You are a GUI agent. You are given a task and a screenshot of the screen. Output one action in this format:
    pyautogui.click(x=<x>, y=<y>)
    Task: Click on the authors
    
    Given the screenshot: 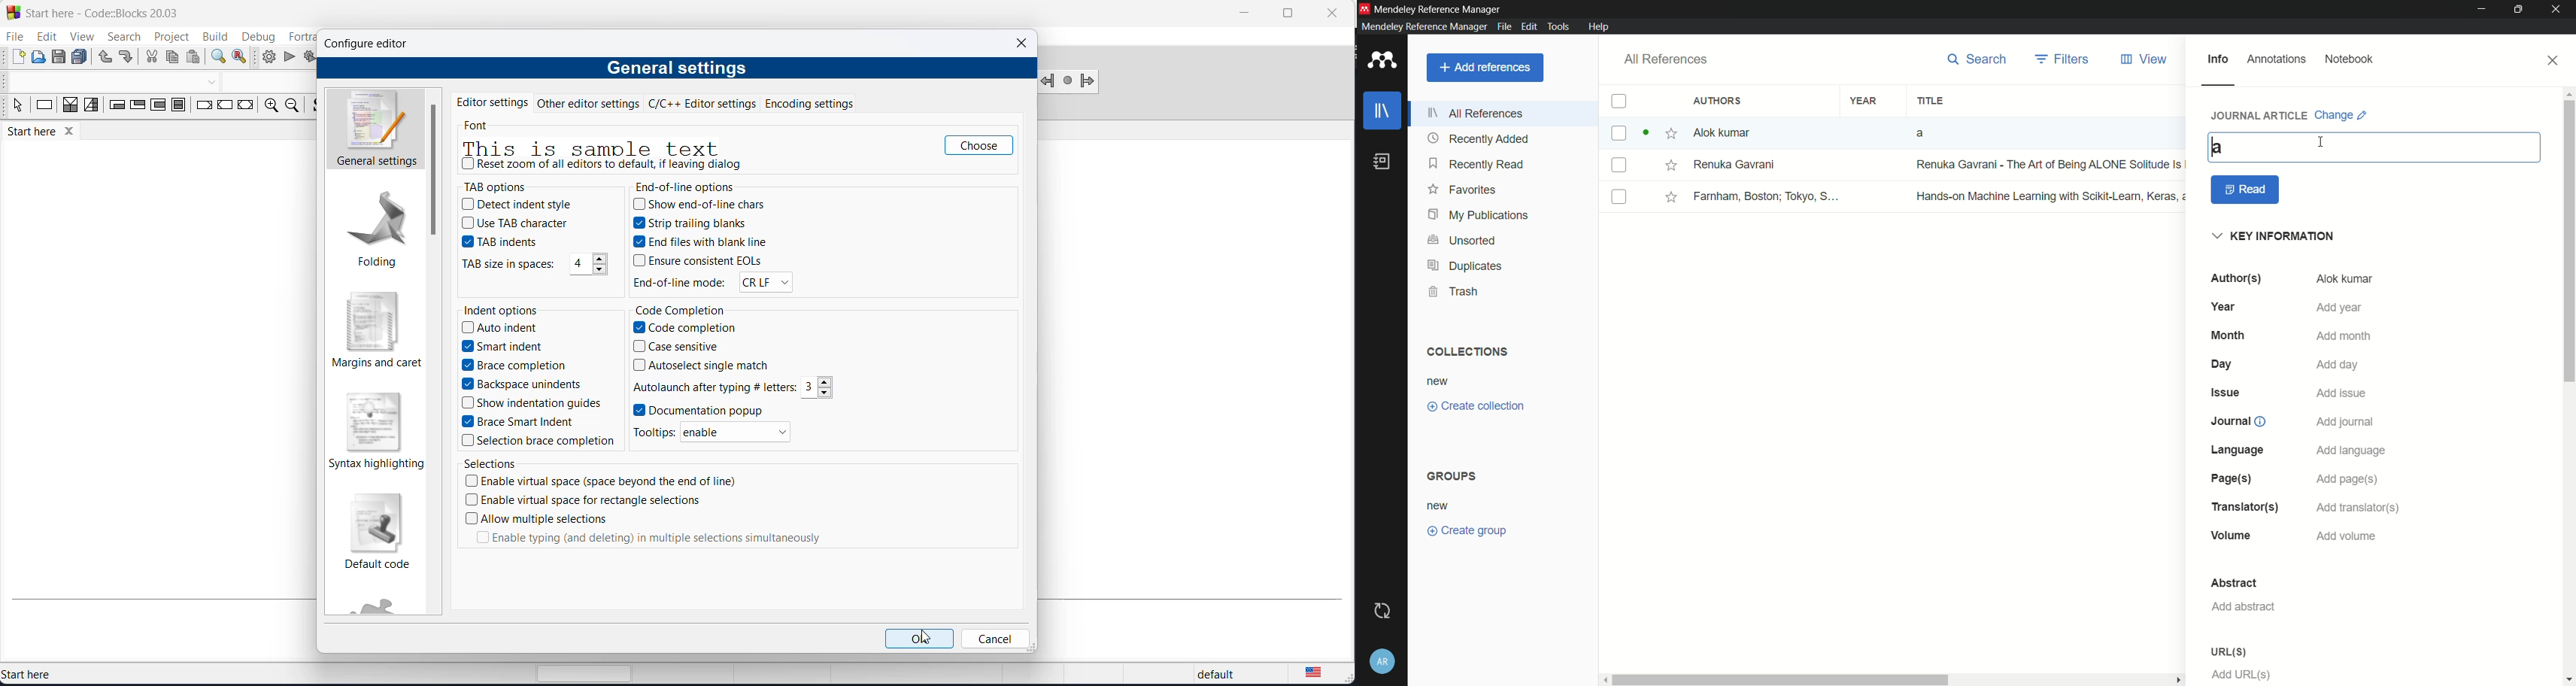 What is the action you would take?
    pyautogui.click(x=1719, y=100)
    